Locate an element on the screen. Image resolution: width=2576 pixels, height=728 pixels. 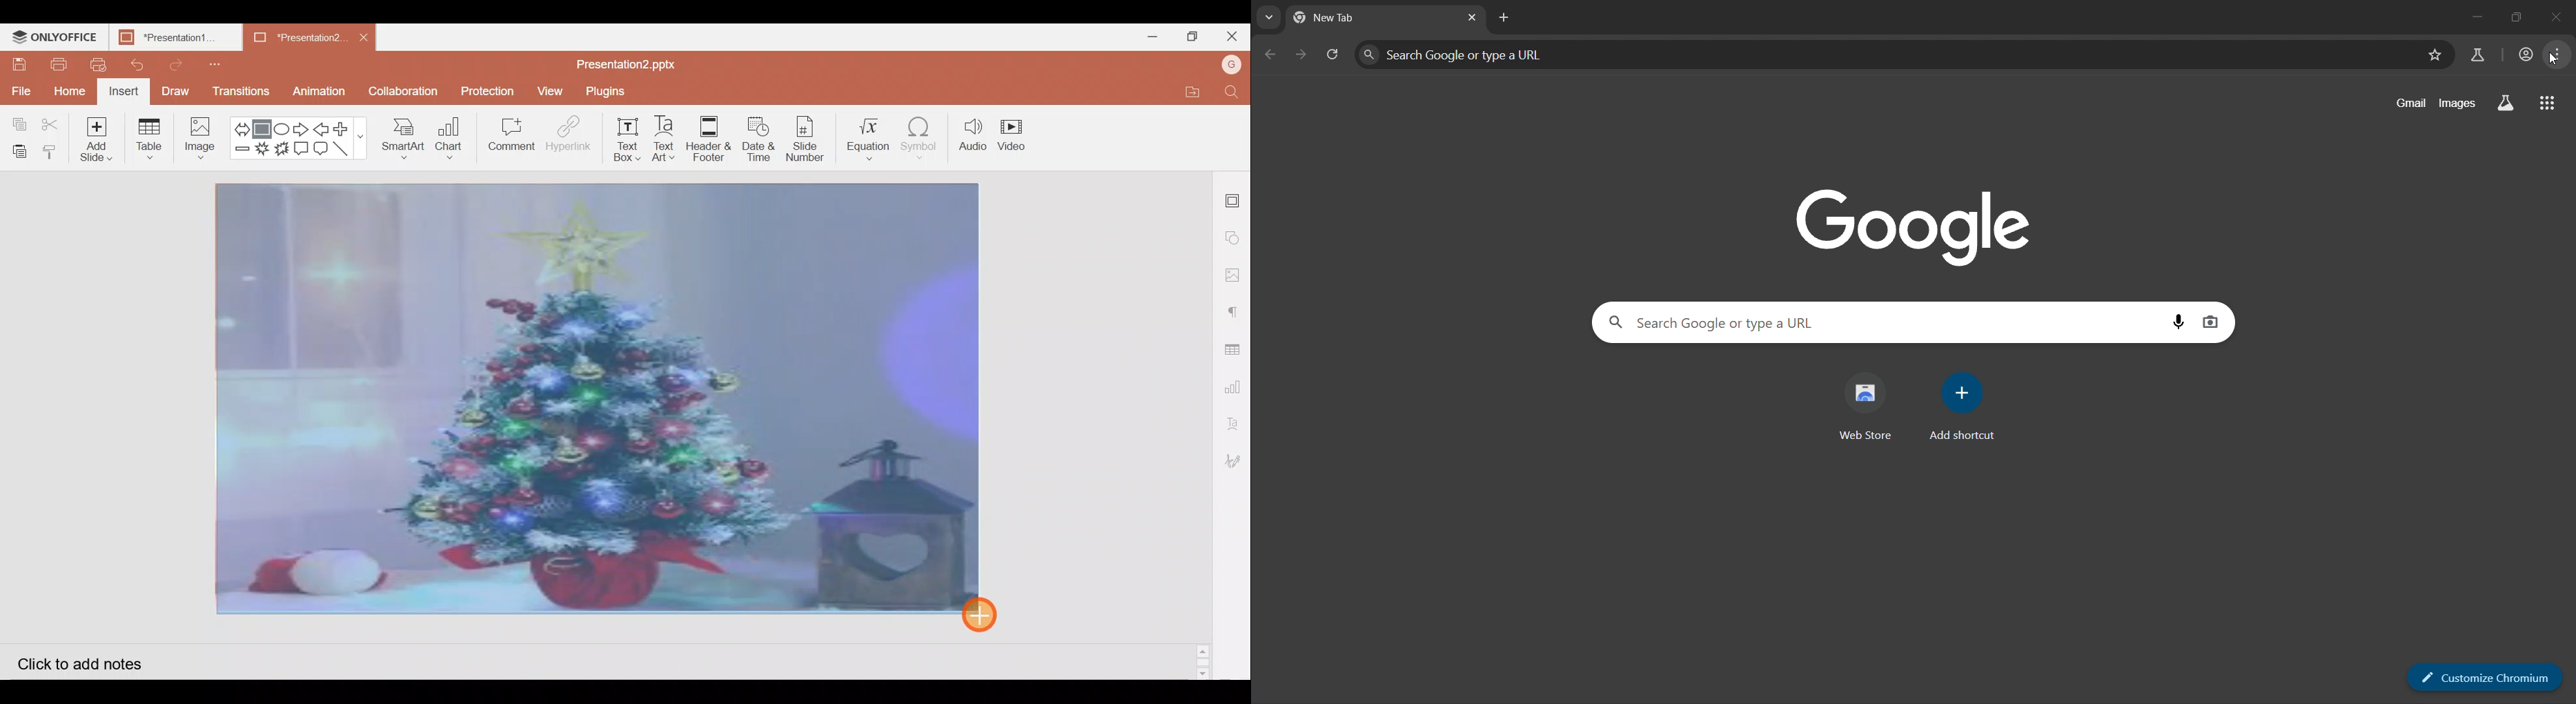
Save is located at coordinates (19, 65).